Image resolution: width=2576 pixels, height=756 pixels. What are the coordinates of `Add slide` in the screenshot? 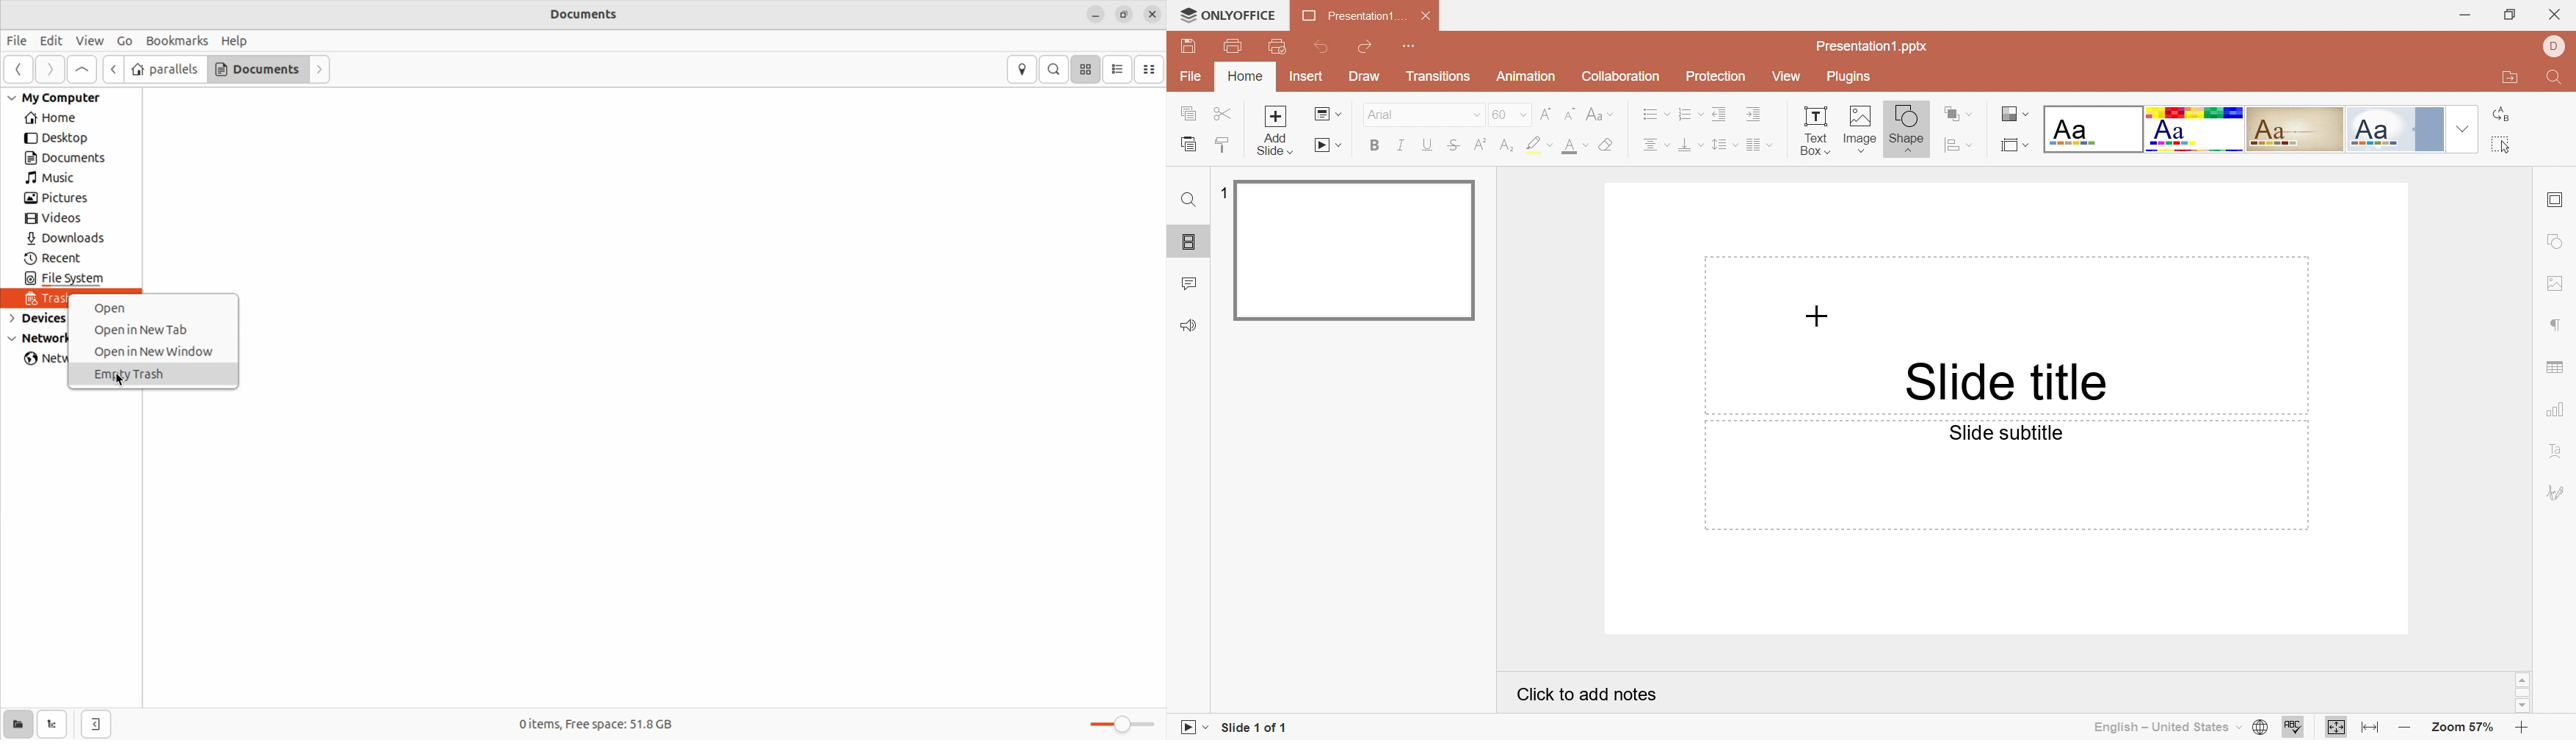 It's located at (1276, 131).